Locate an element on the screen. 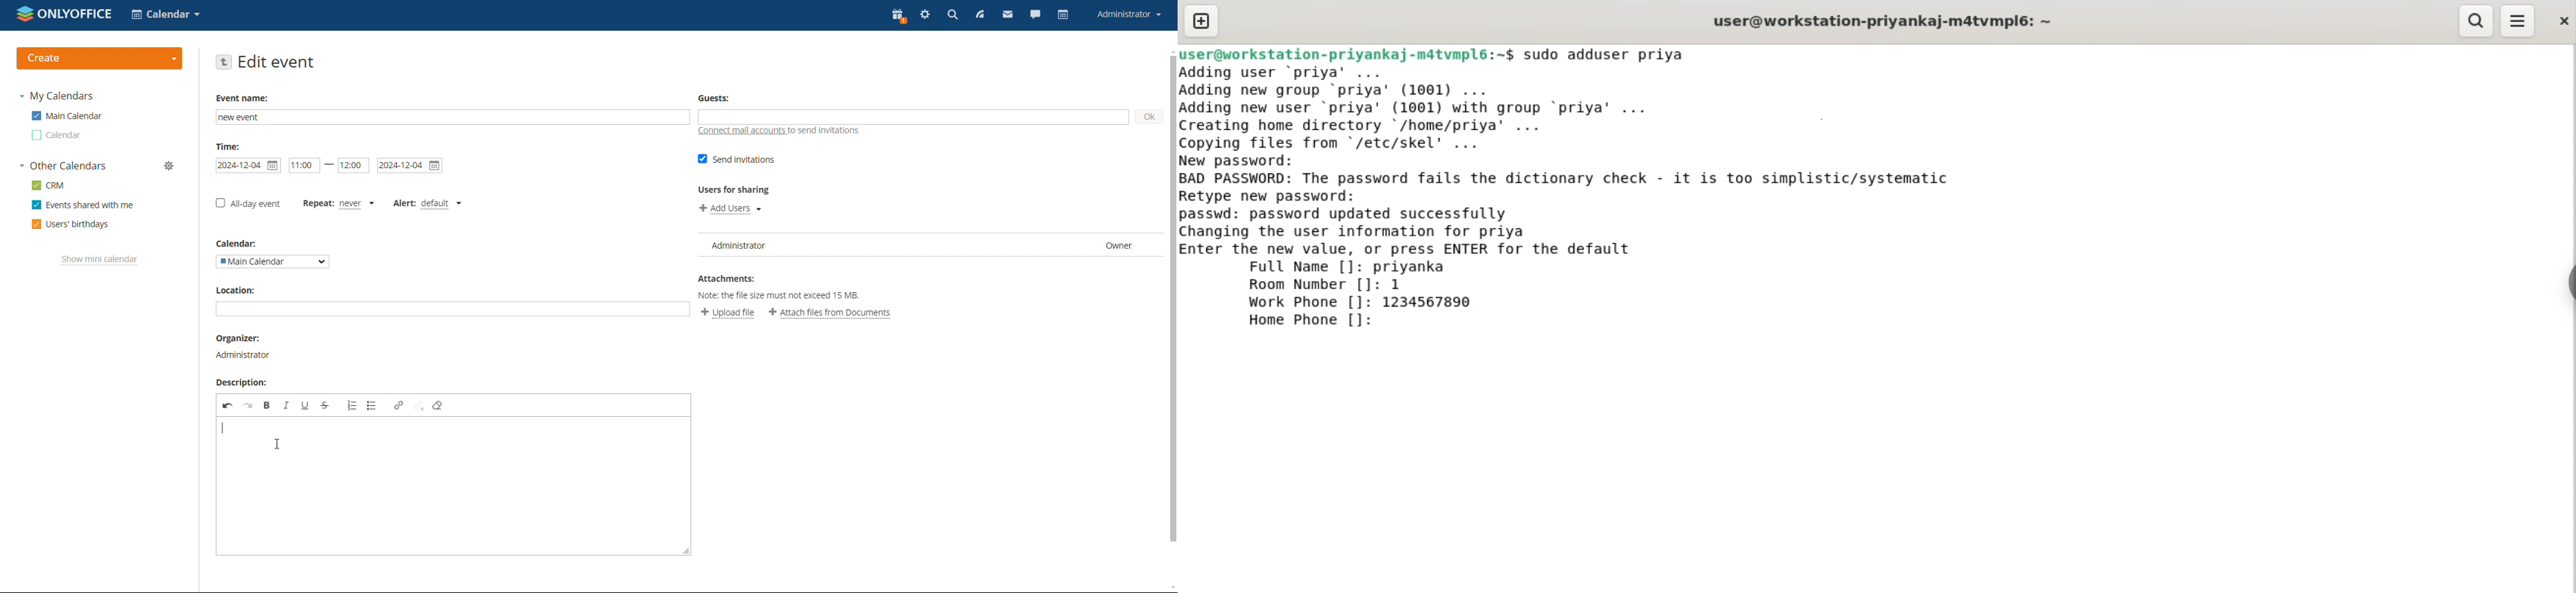 This screenshot has width=2576, height=616. scrollbar is located at coordinates (1180, 303).